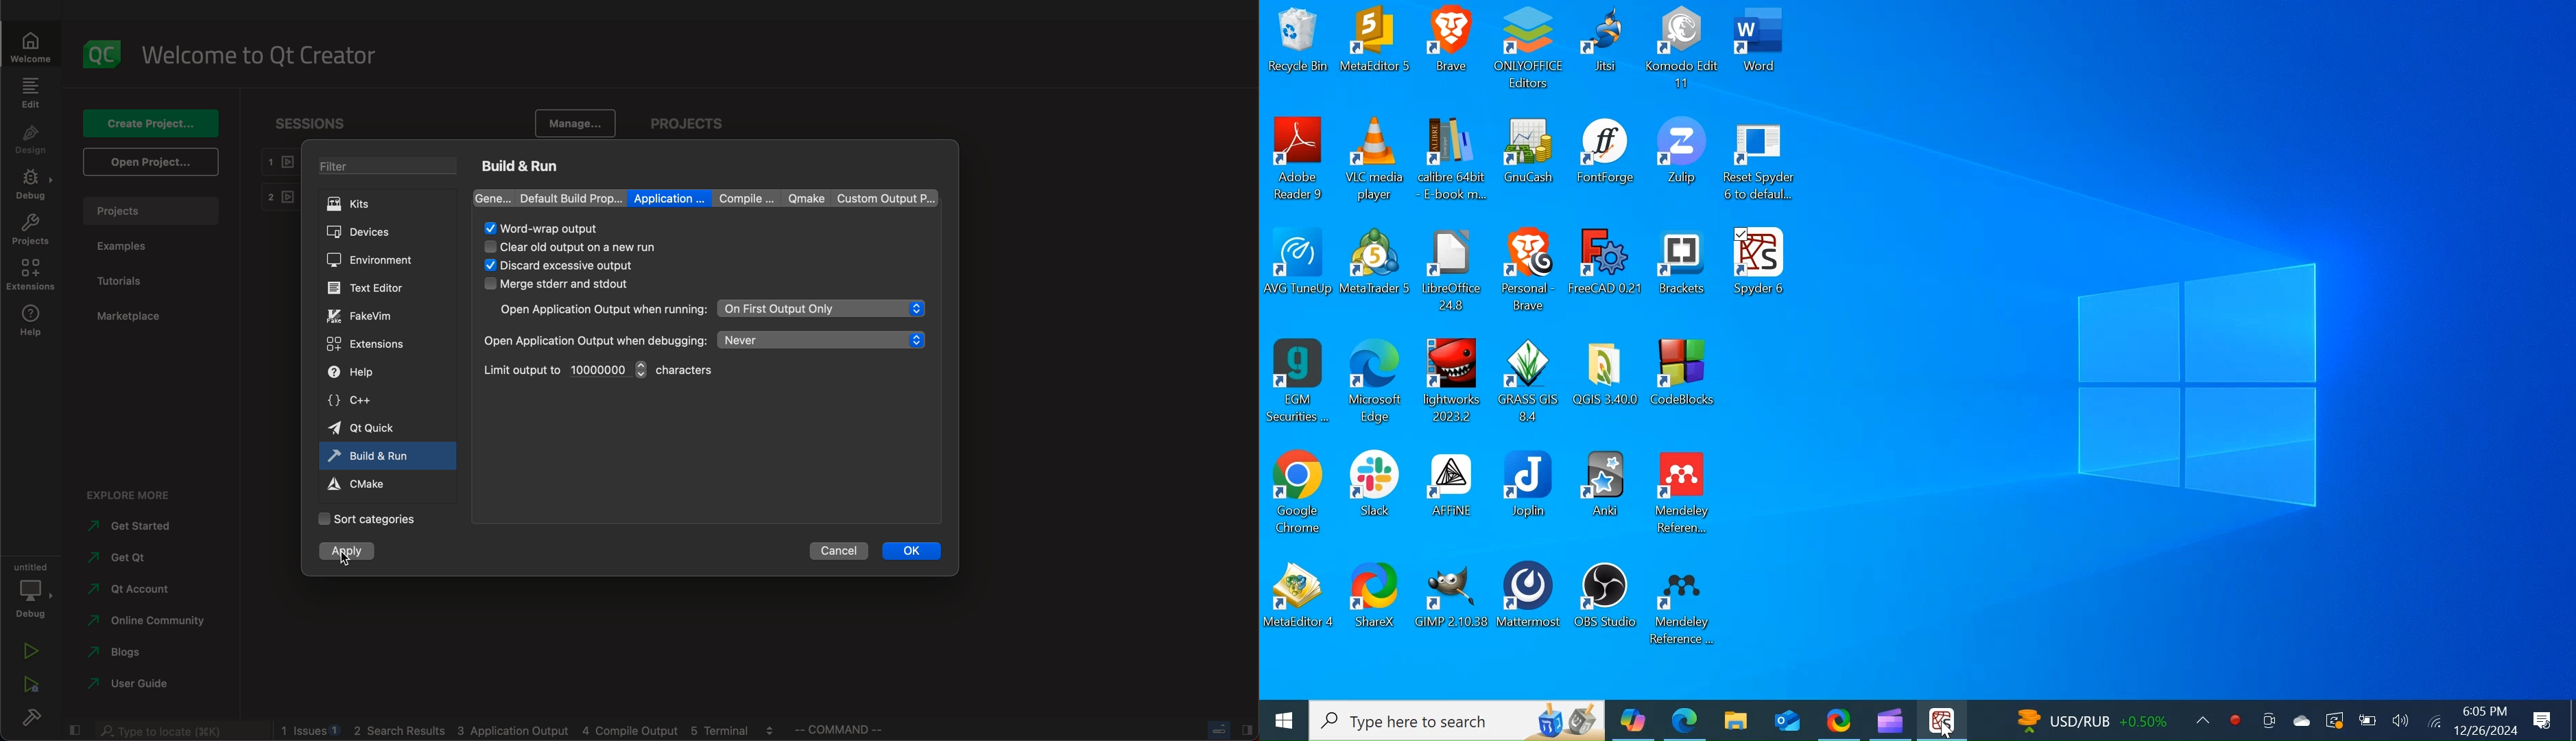 This screenshot has height=756, width=2576. Describe the element at coordinates (1684, 602) in the screenshot. I see `Mendeley Desktop Icon` at that location.